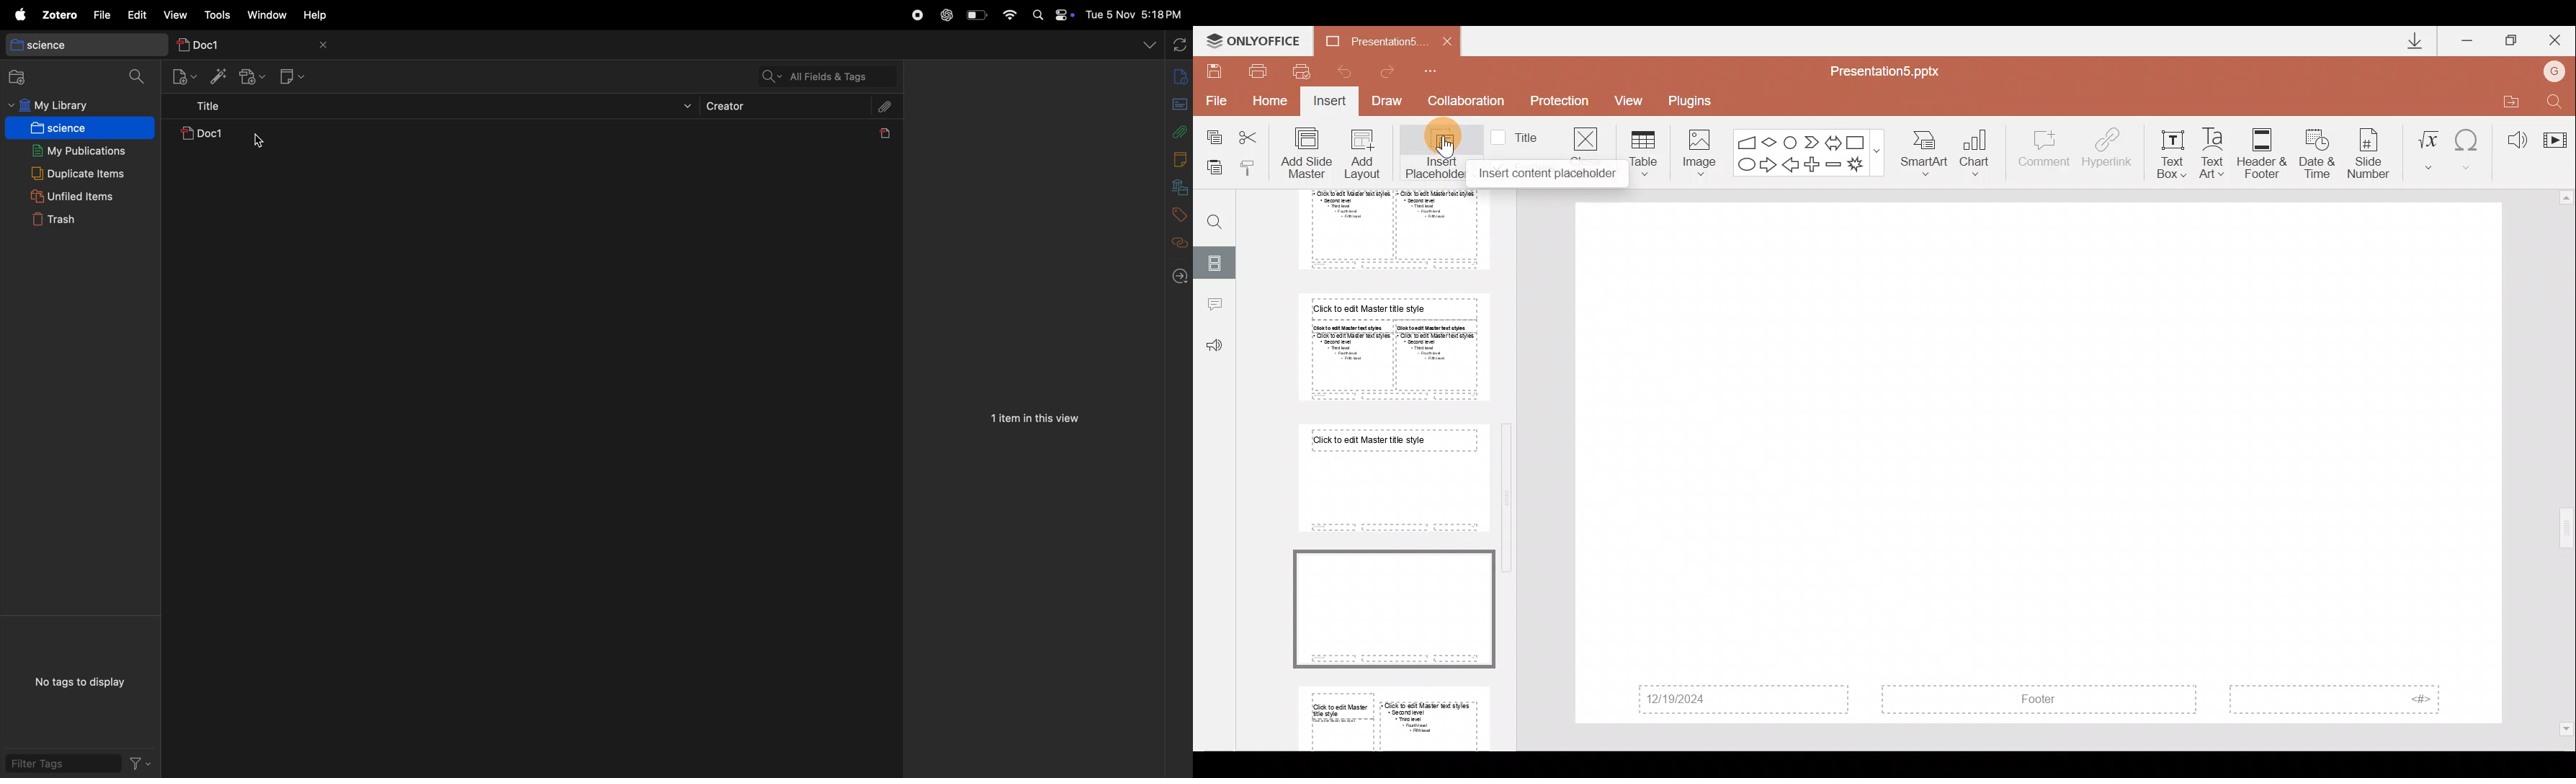  What do you see at coordinates (80, 681) in the screenshot?
I see `no tags to display` at bounding box center [80, 681].